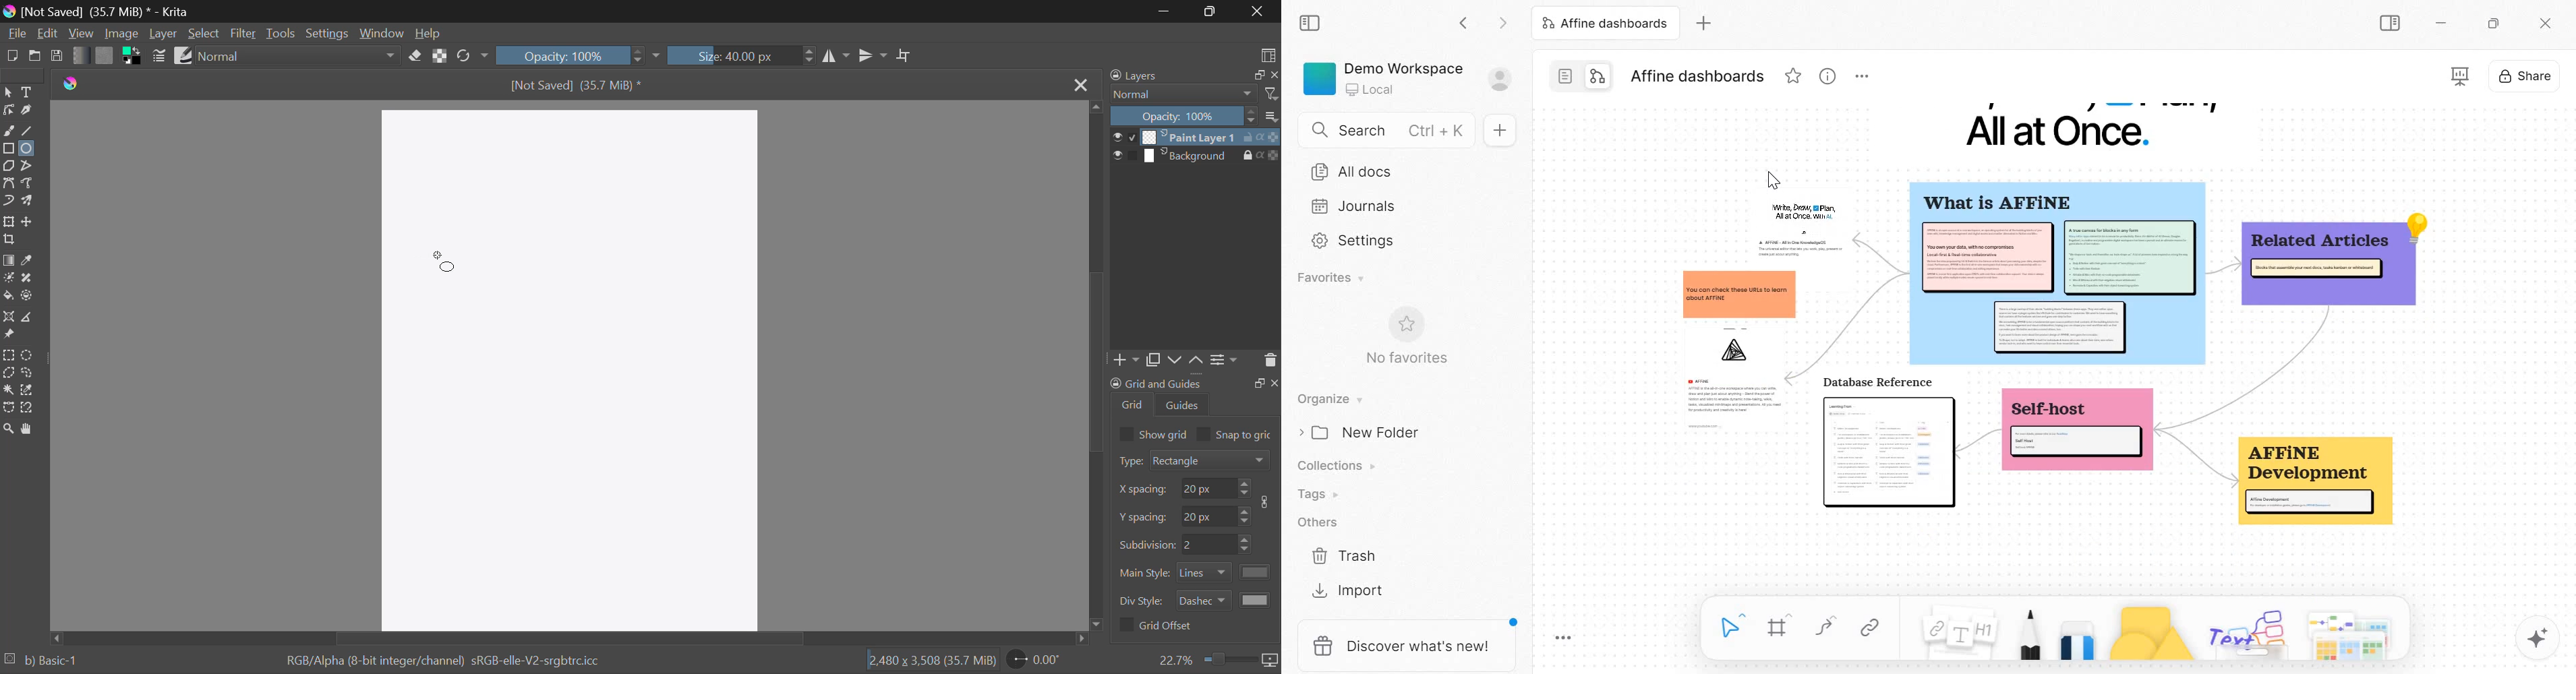  I want to click on Multibrush Tool, so click(29, 202).